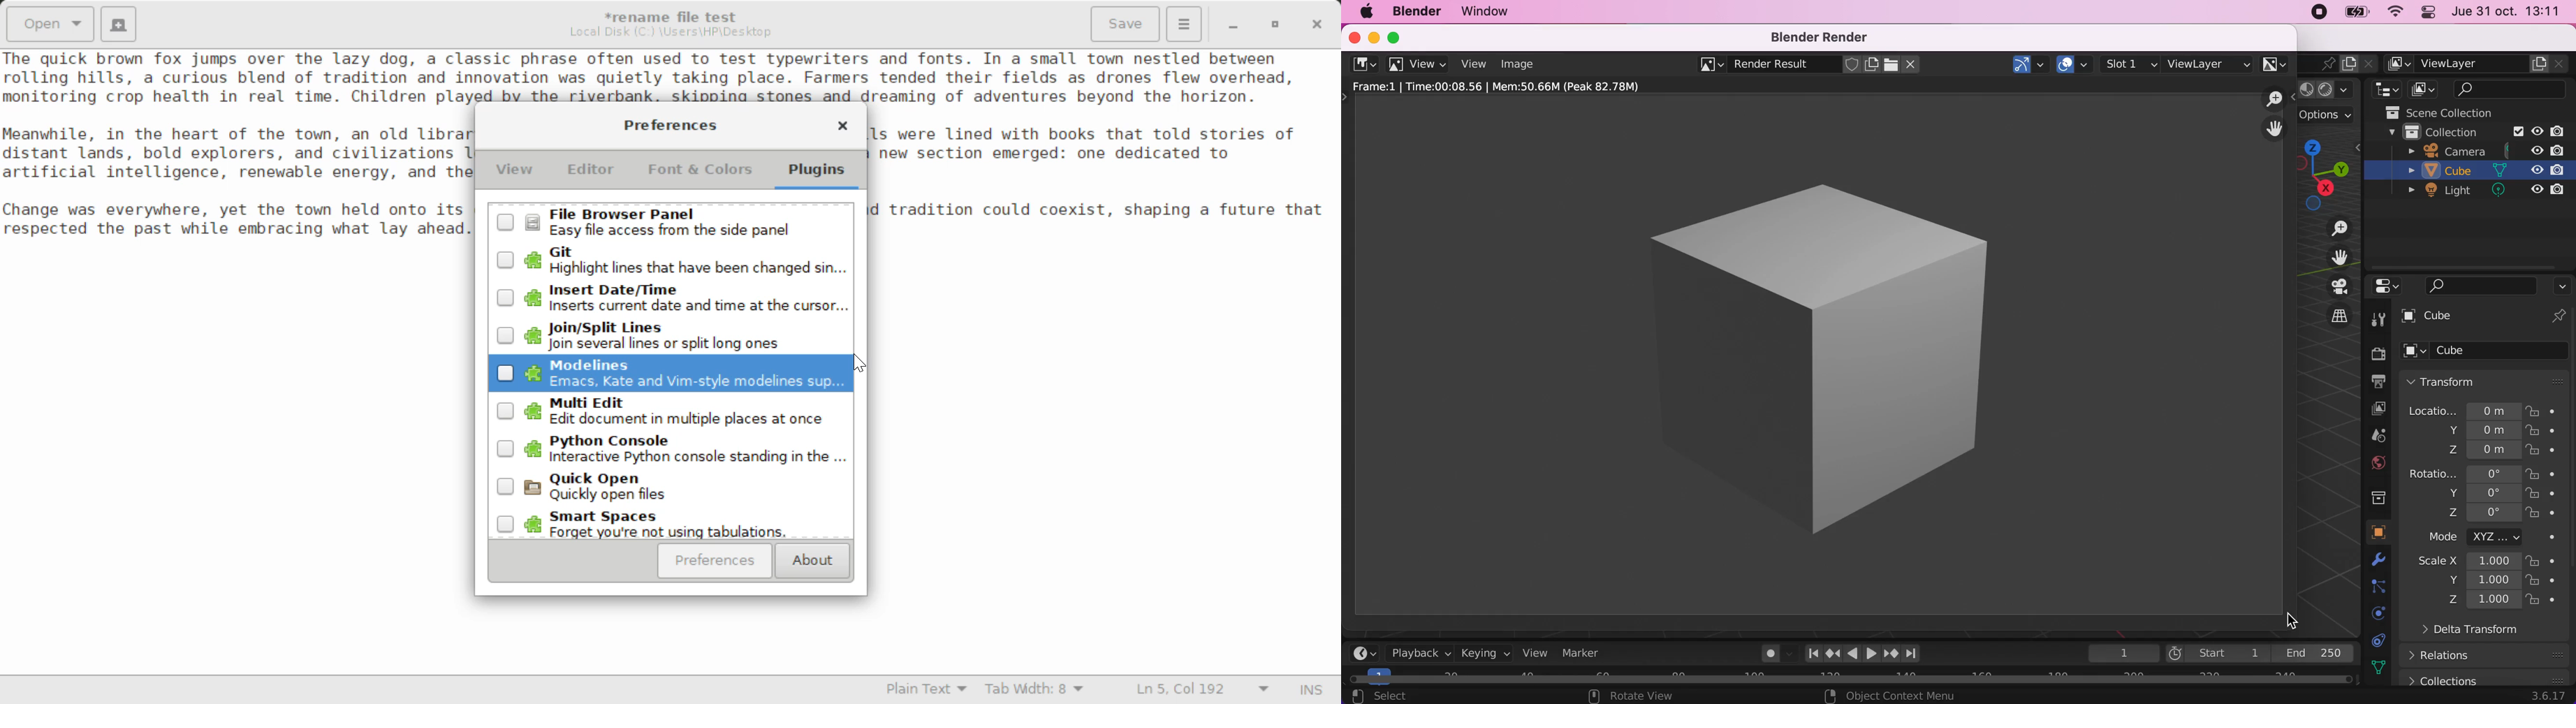 The height and width of the screenshot is (728, 2576). Describe the element at coordinates (2473, 449) in the screenshot. I see `location z` at that location.